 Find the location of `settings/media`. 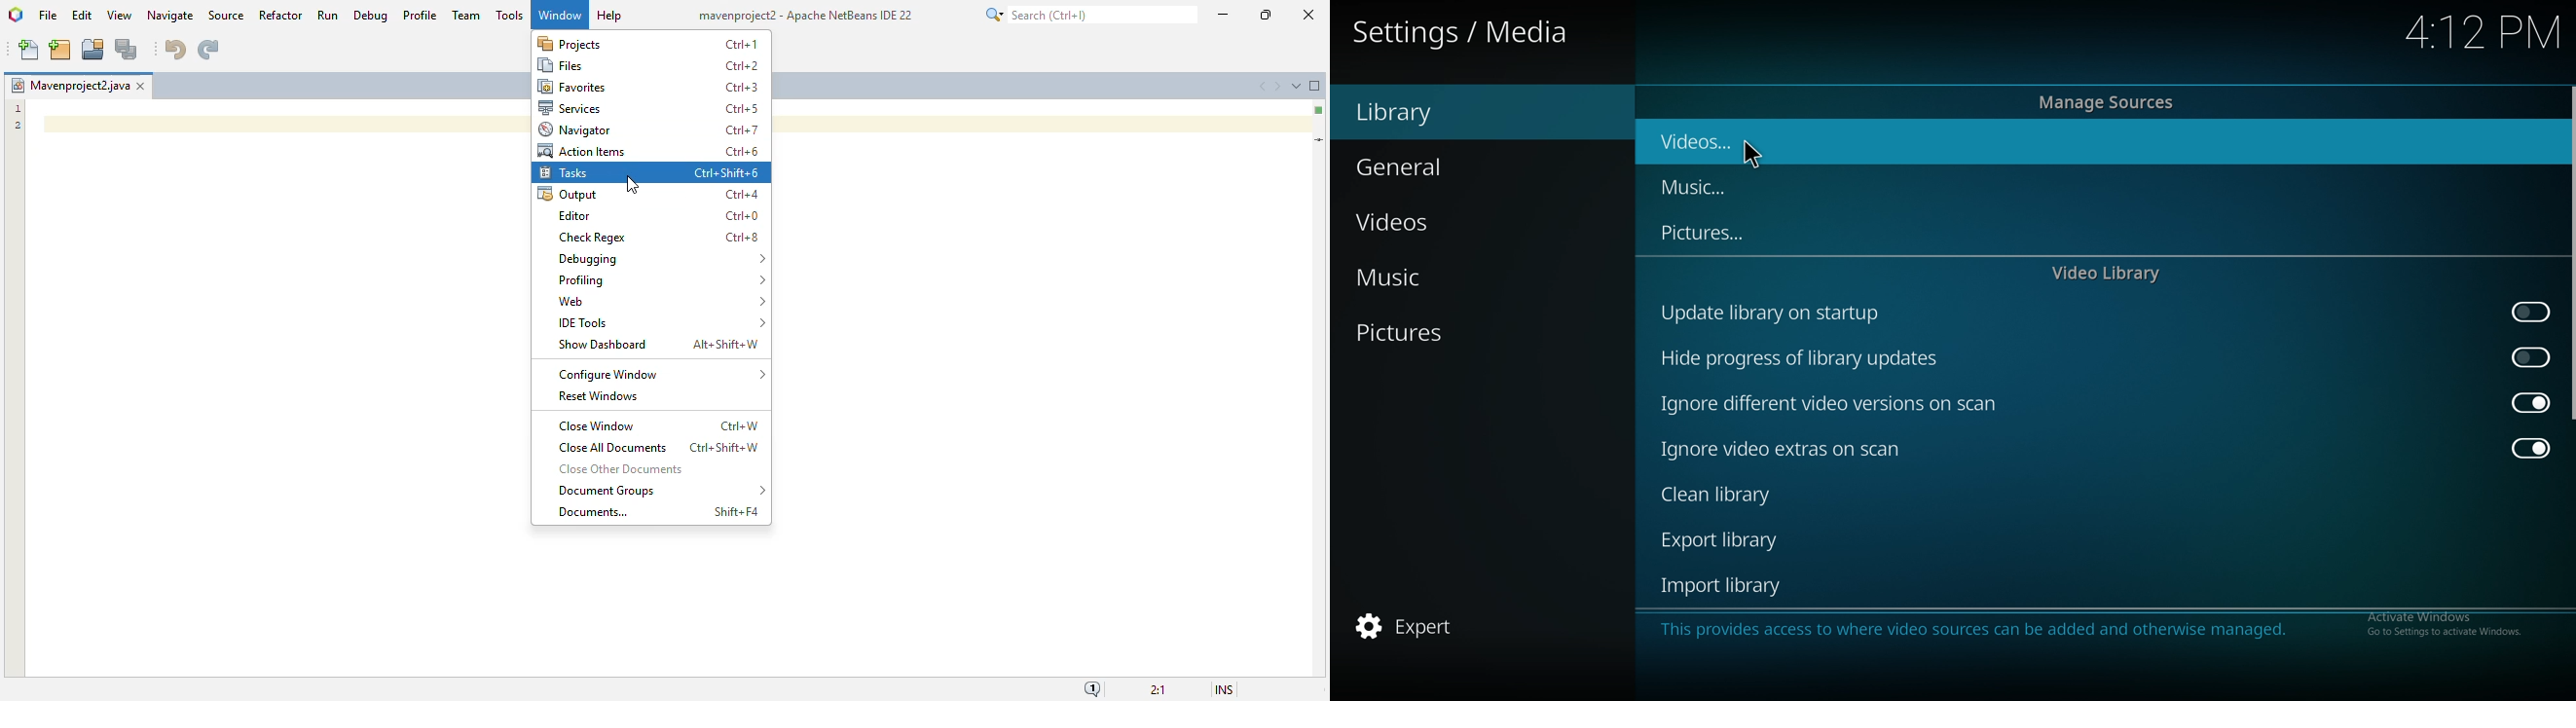

settings/media is located at coordinates (1471, 31).